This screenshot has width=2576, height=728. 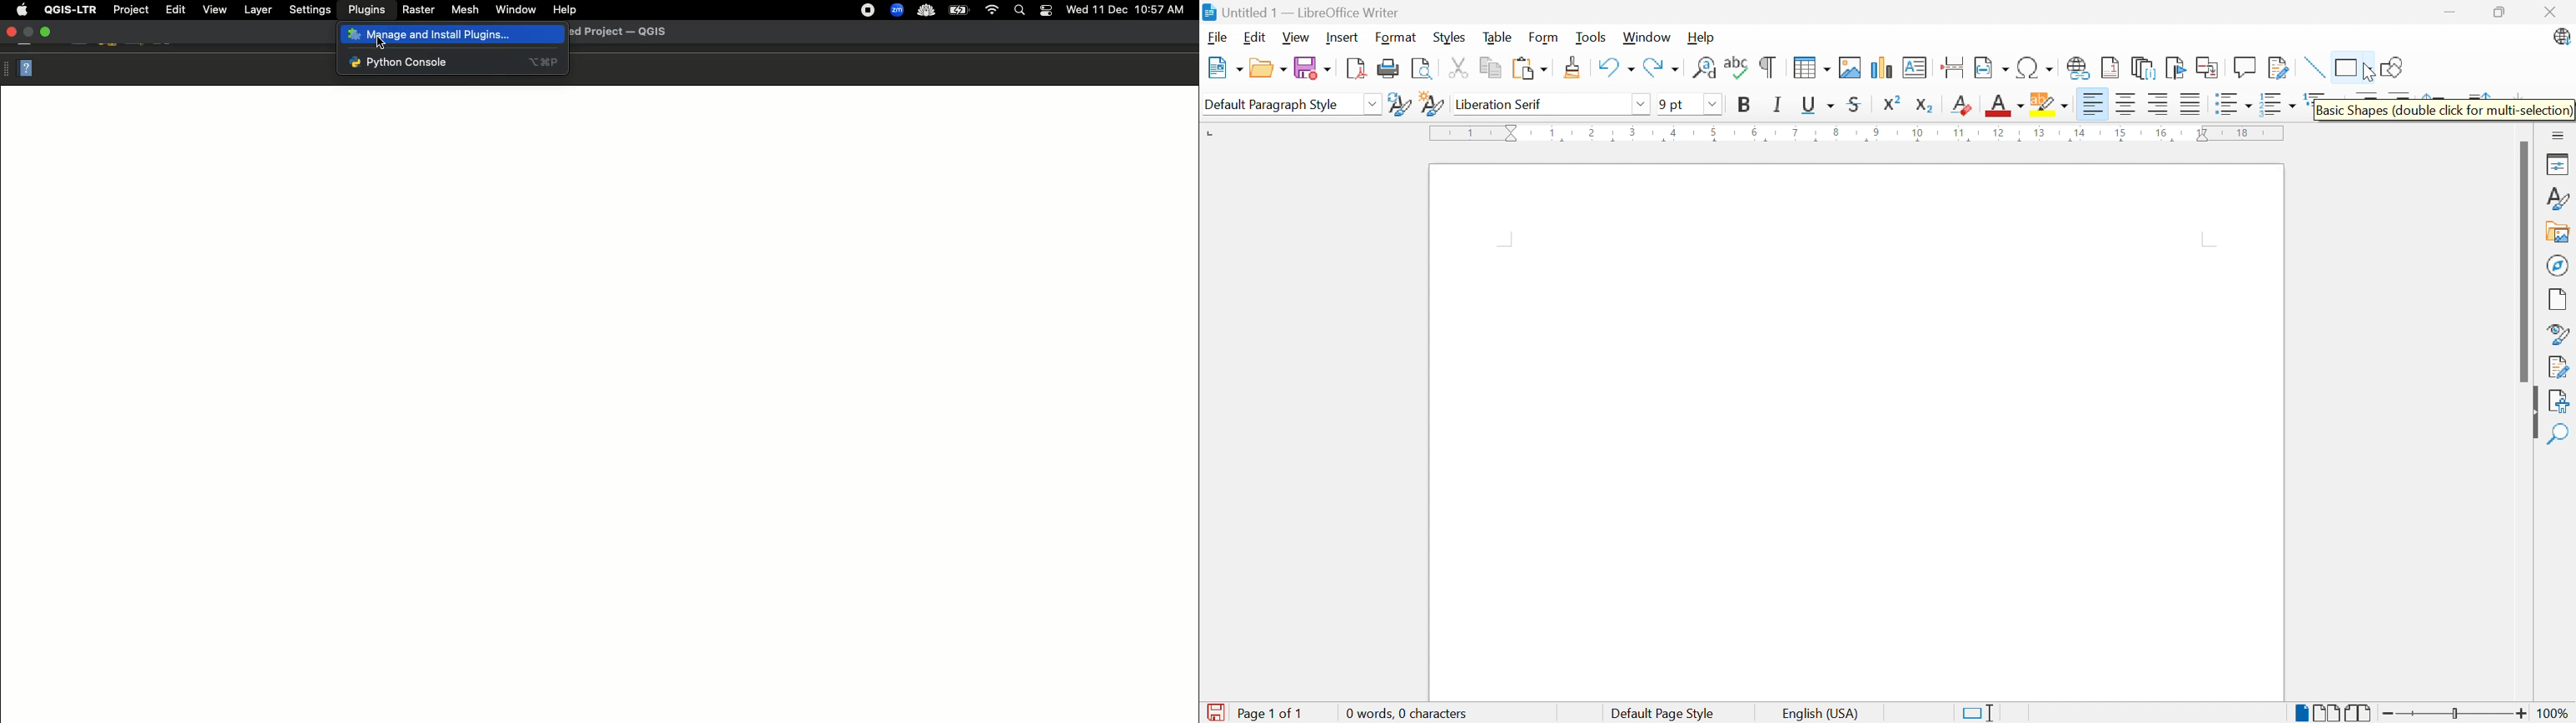 What do you see at coordinates (1964, 104) in the screenshot?
I see `Clear direct formatting` at bounding box center [1964, 104].